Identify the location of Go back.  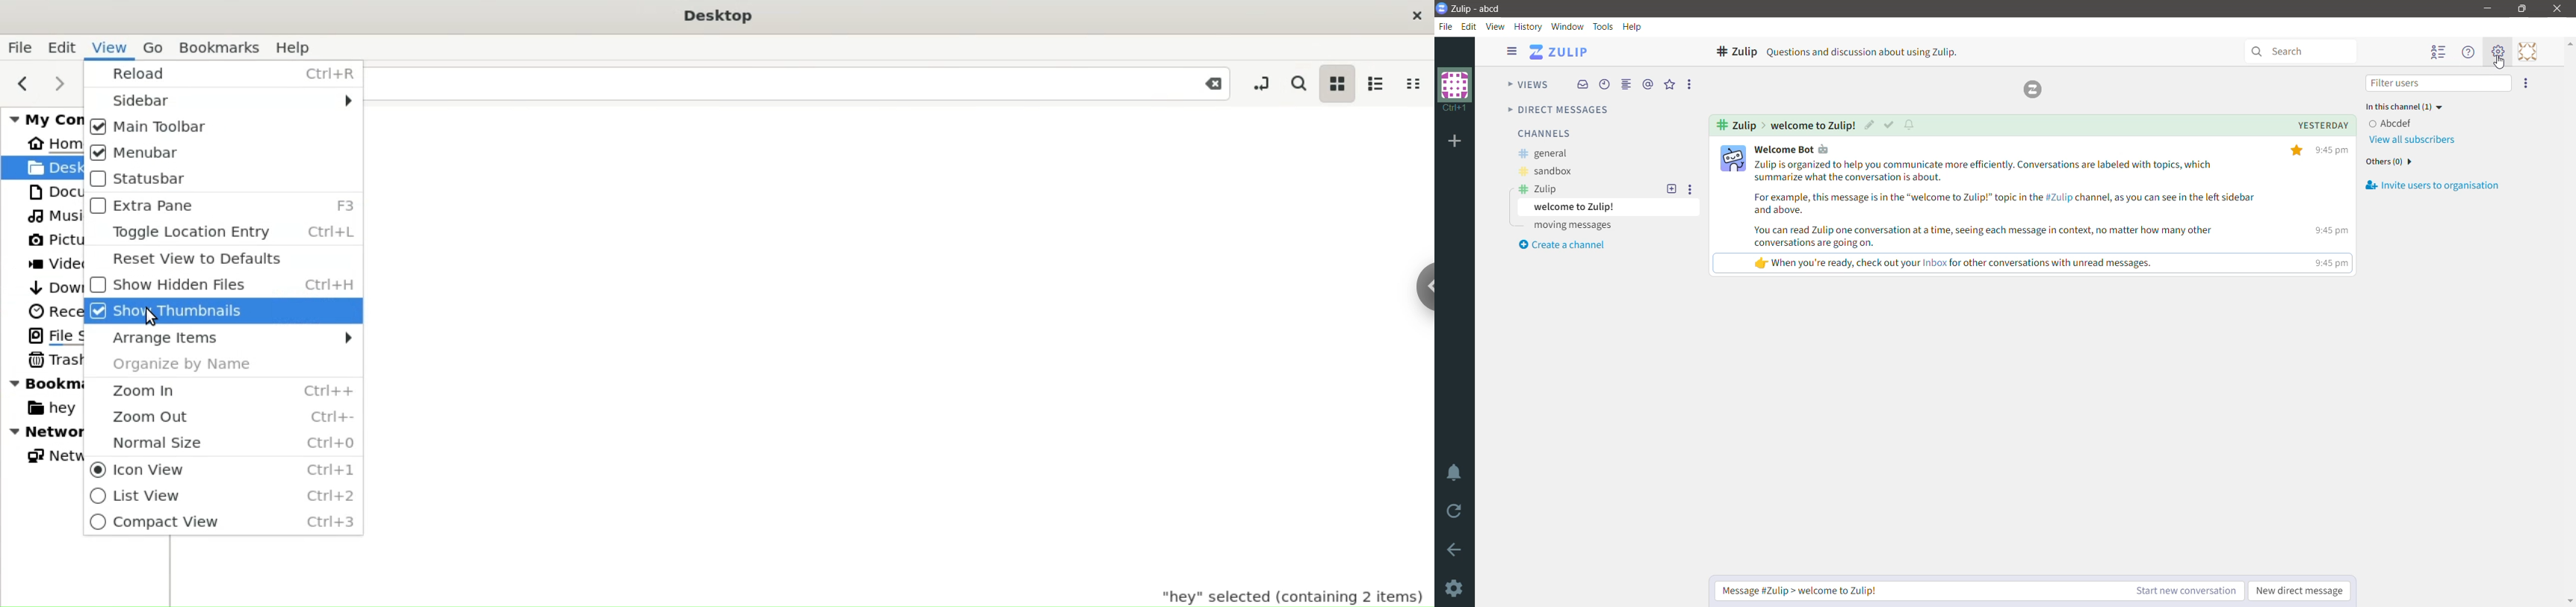
(1455, 552).